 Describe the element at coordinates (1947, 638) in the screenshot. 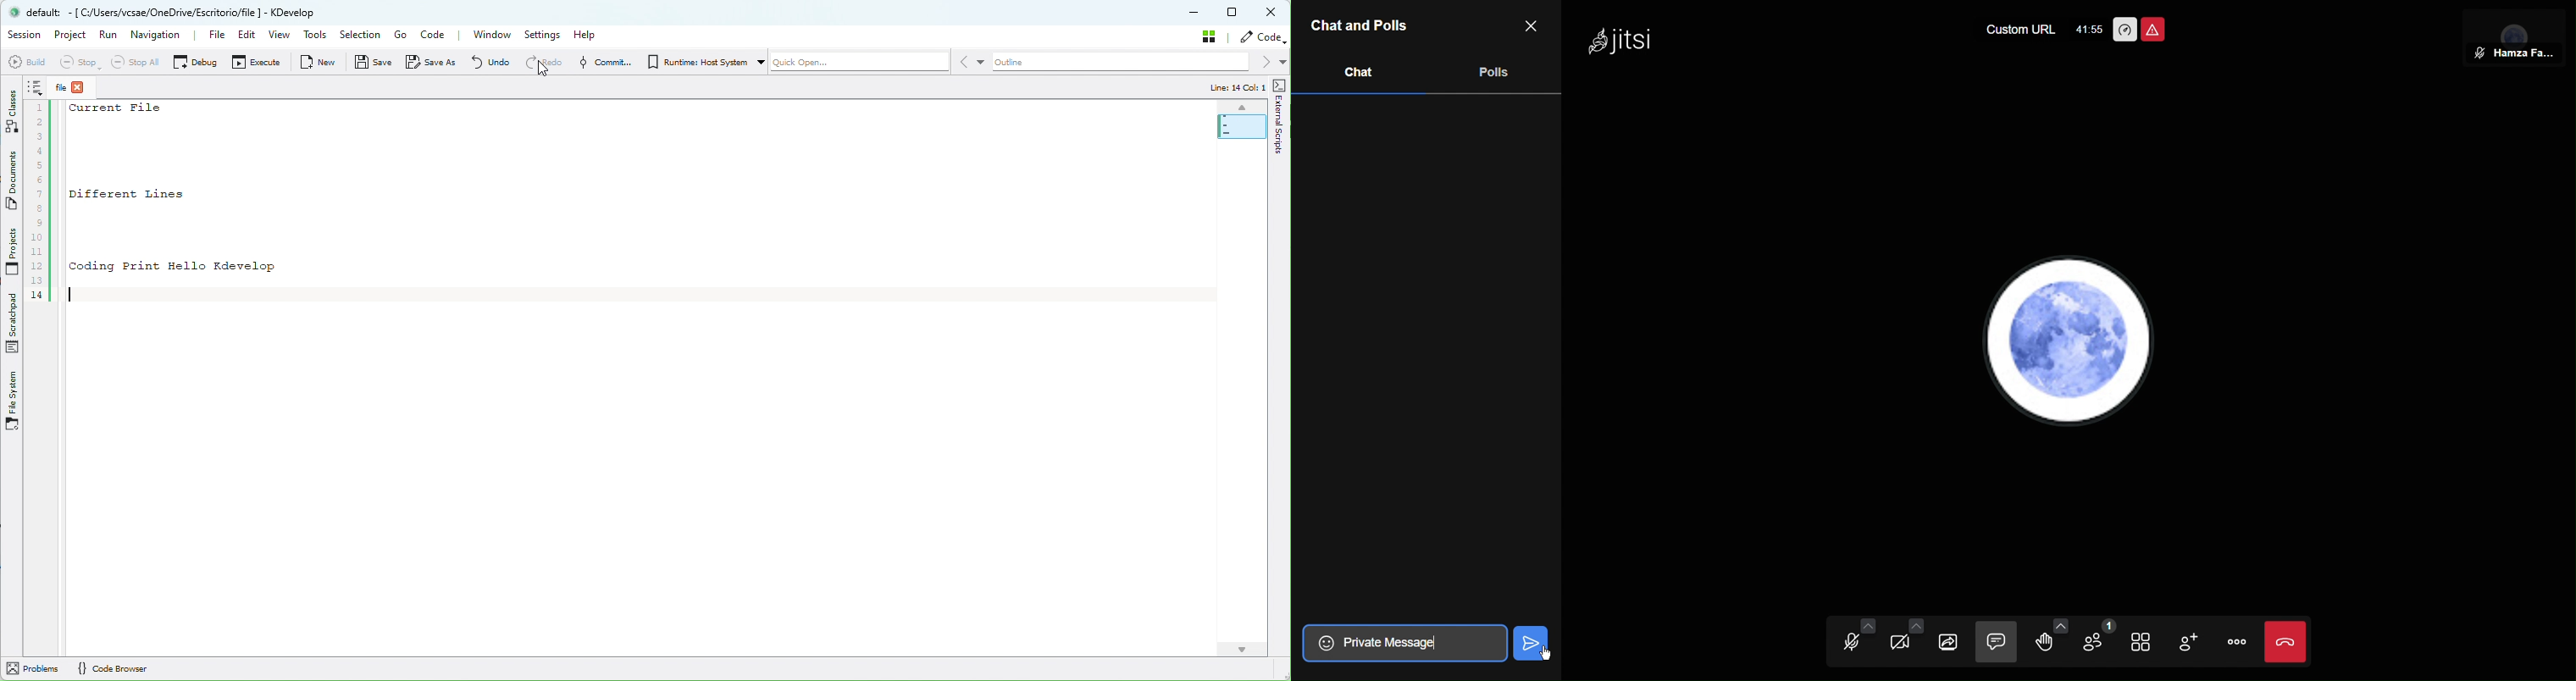

I see `Share Selection` at that location.